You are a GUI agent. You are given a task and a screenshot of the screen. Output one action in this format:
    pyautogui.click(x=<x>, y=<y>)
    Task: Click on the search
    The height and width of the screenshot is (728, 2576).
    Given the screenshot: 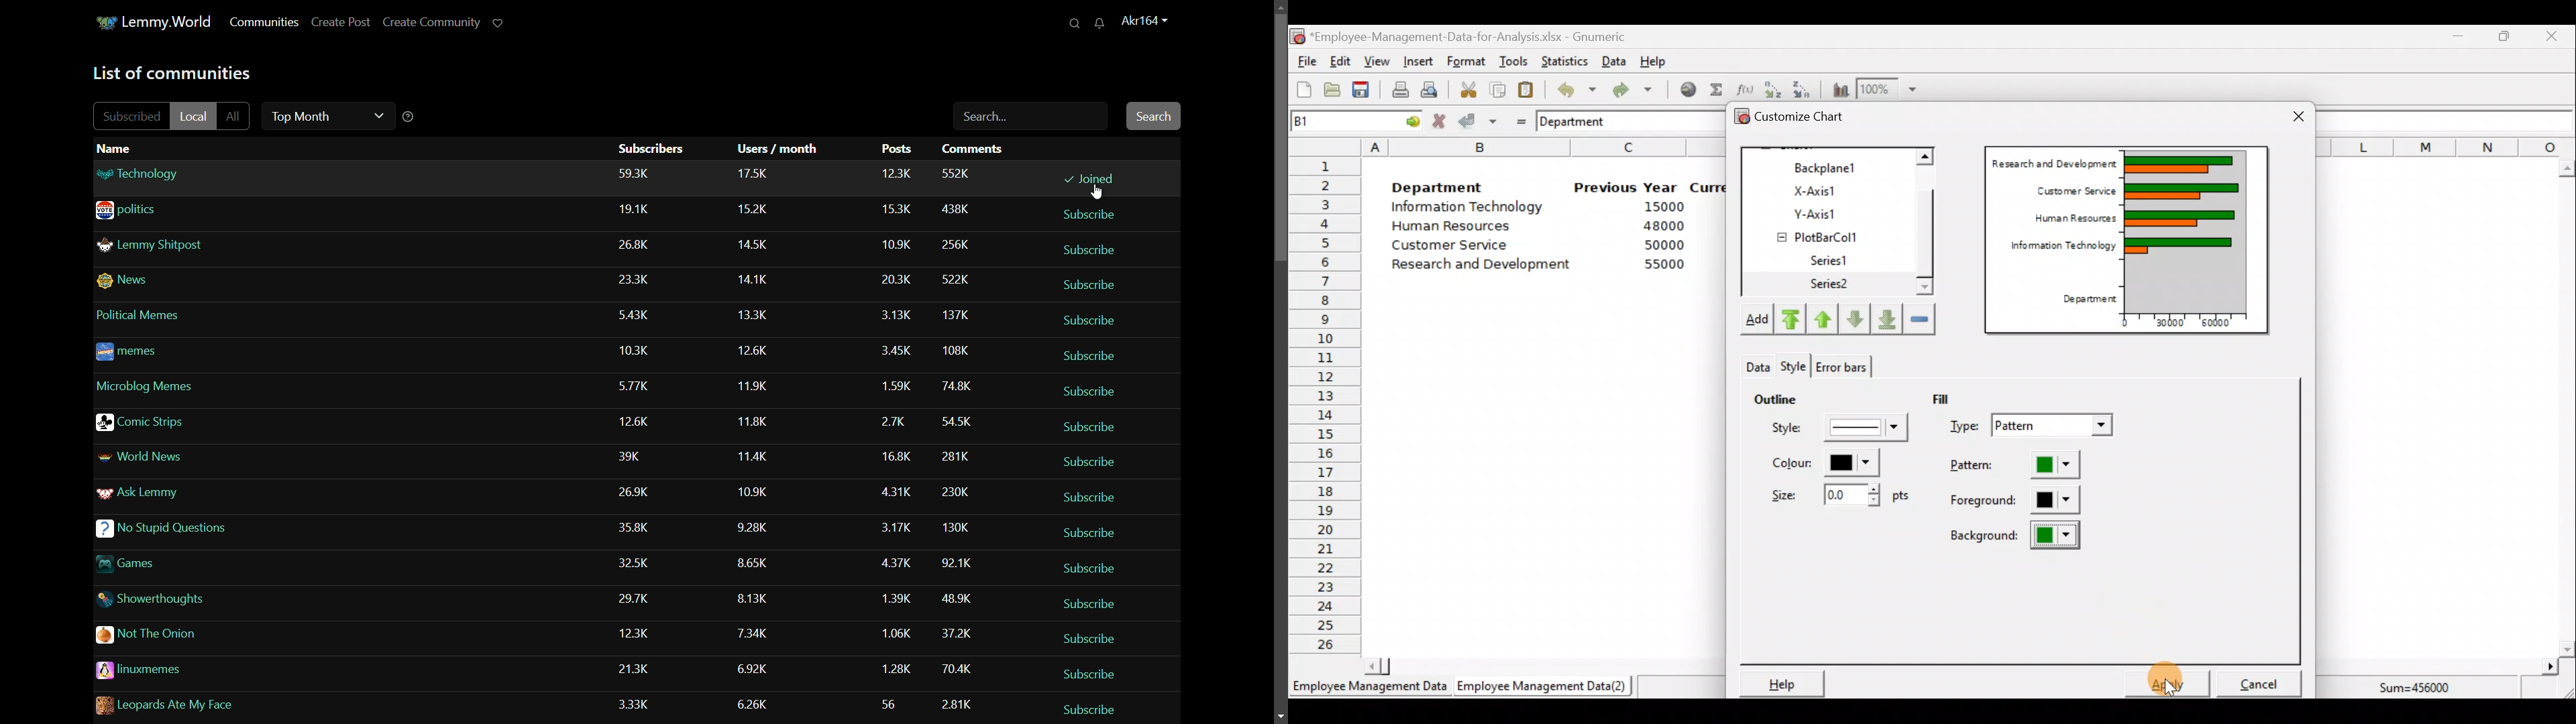 What is the action you would take?
    pyautogui.click(x=1076, y=23)
    